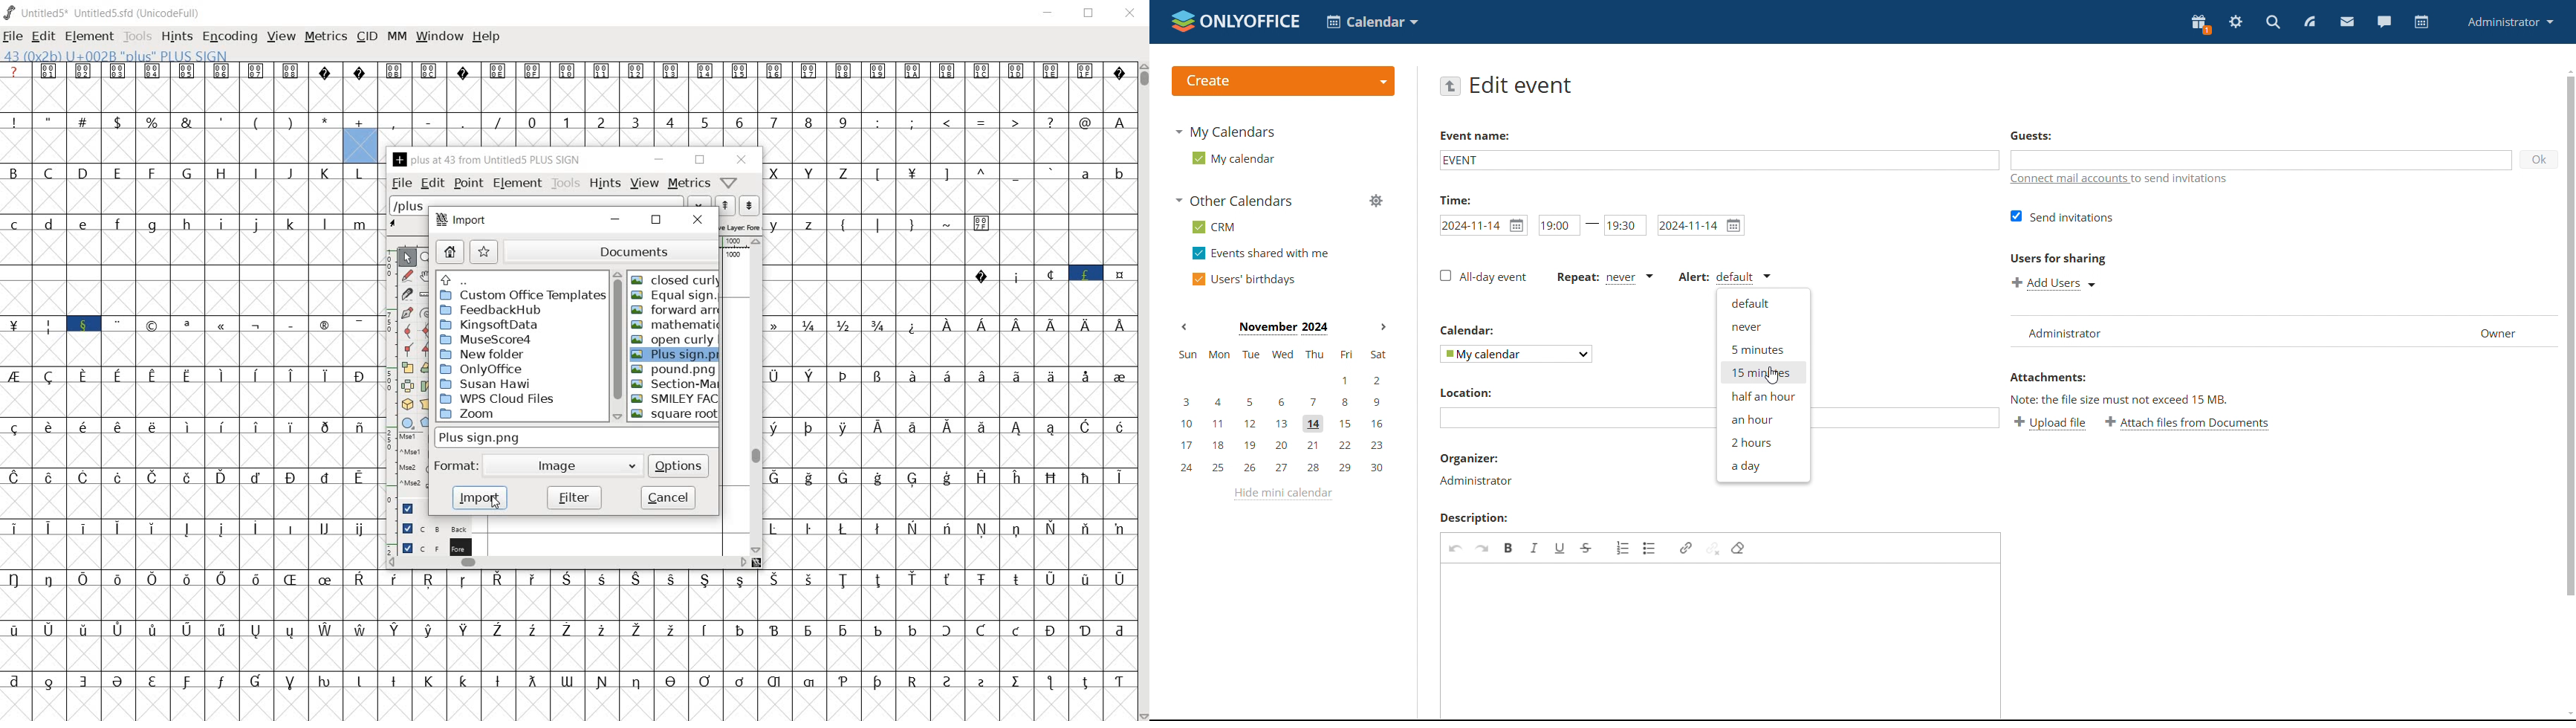  I want to click on accented letters, so click(205, 492).